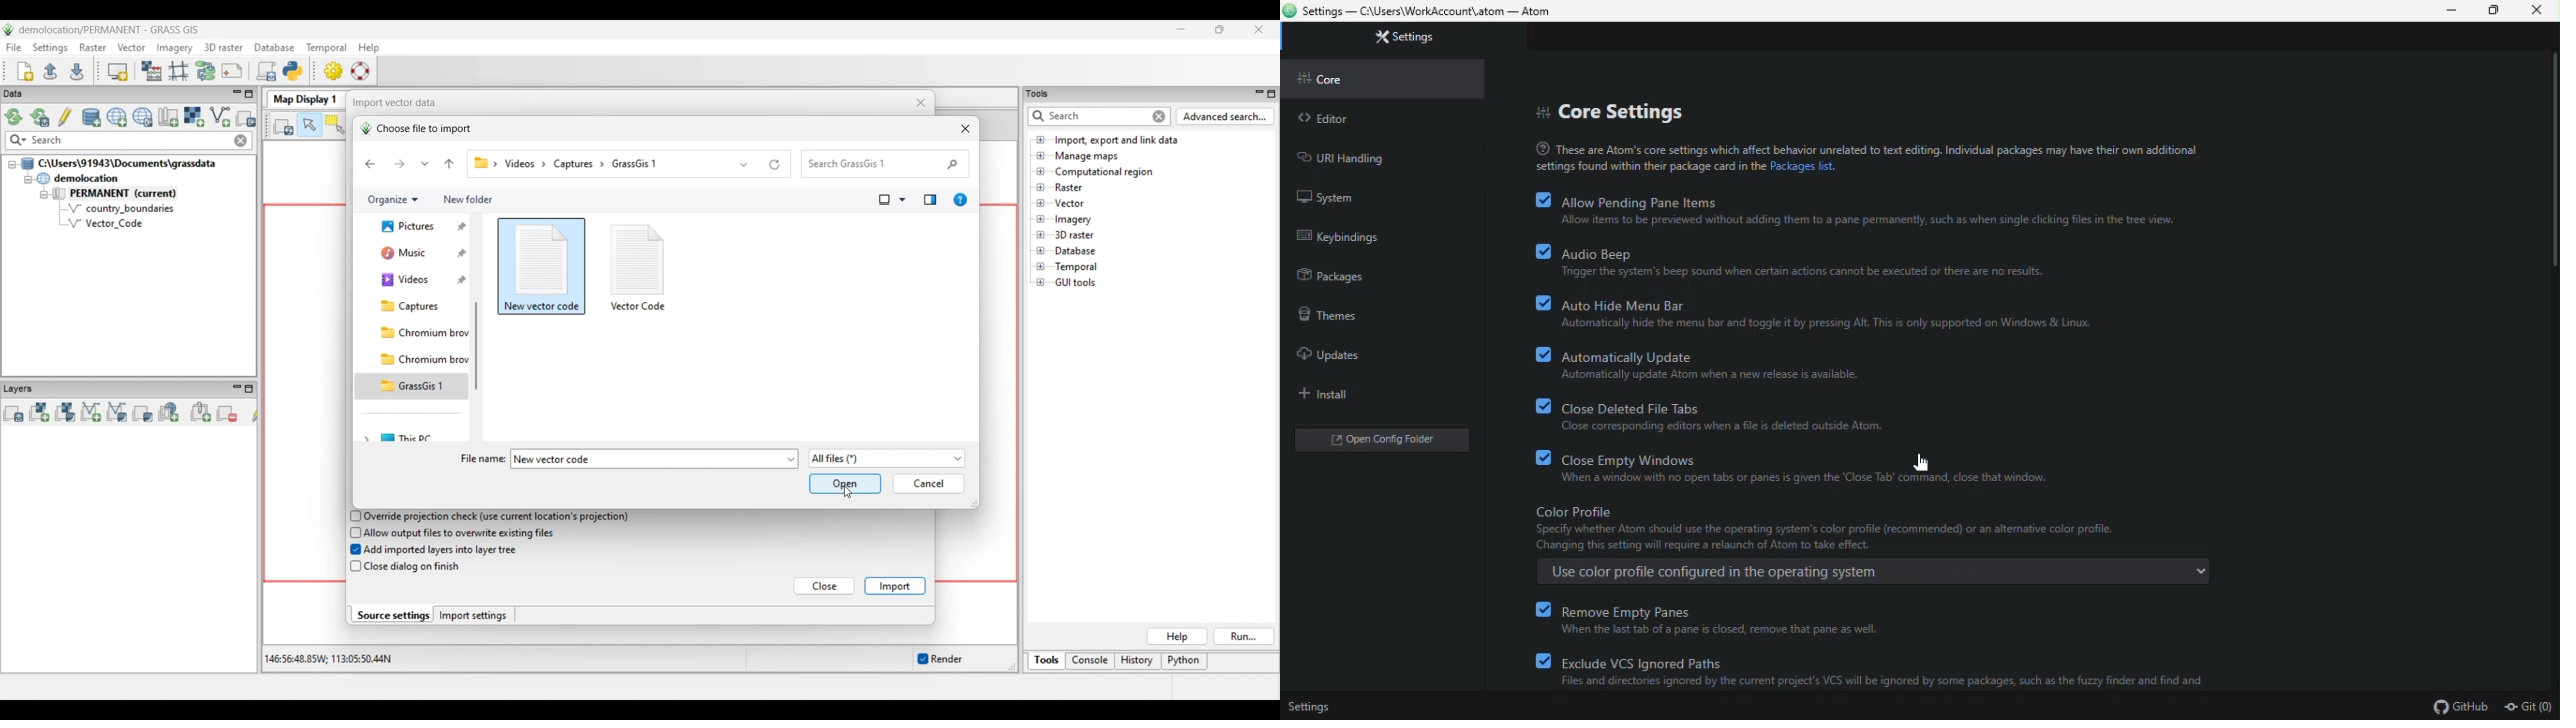 This screenshot has width=2576, height=728. Describe the element at coordinates (1532, 660) in the screenshot. I see `checkbox ` at that location.